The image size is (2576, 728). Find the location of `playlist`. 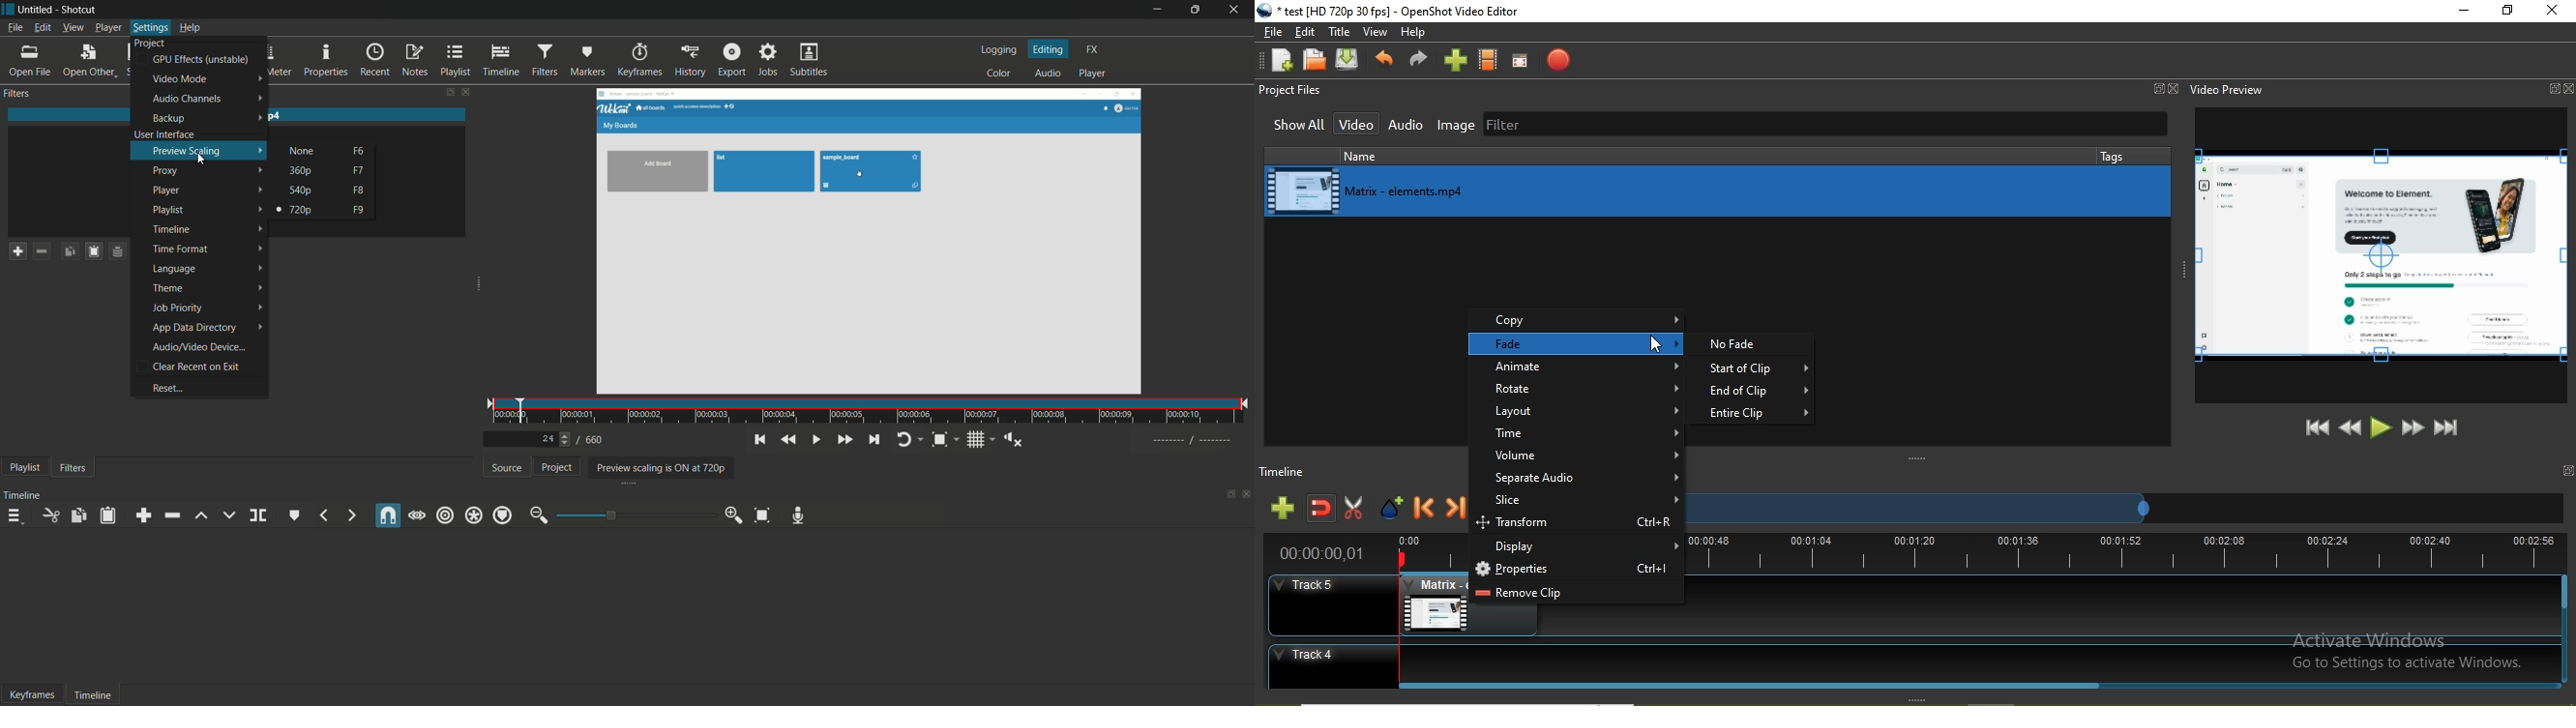

playlist is located at coordinates (22, 469).